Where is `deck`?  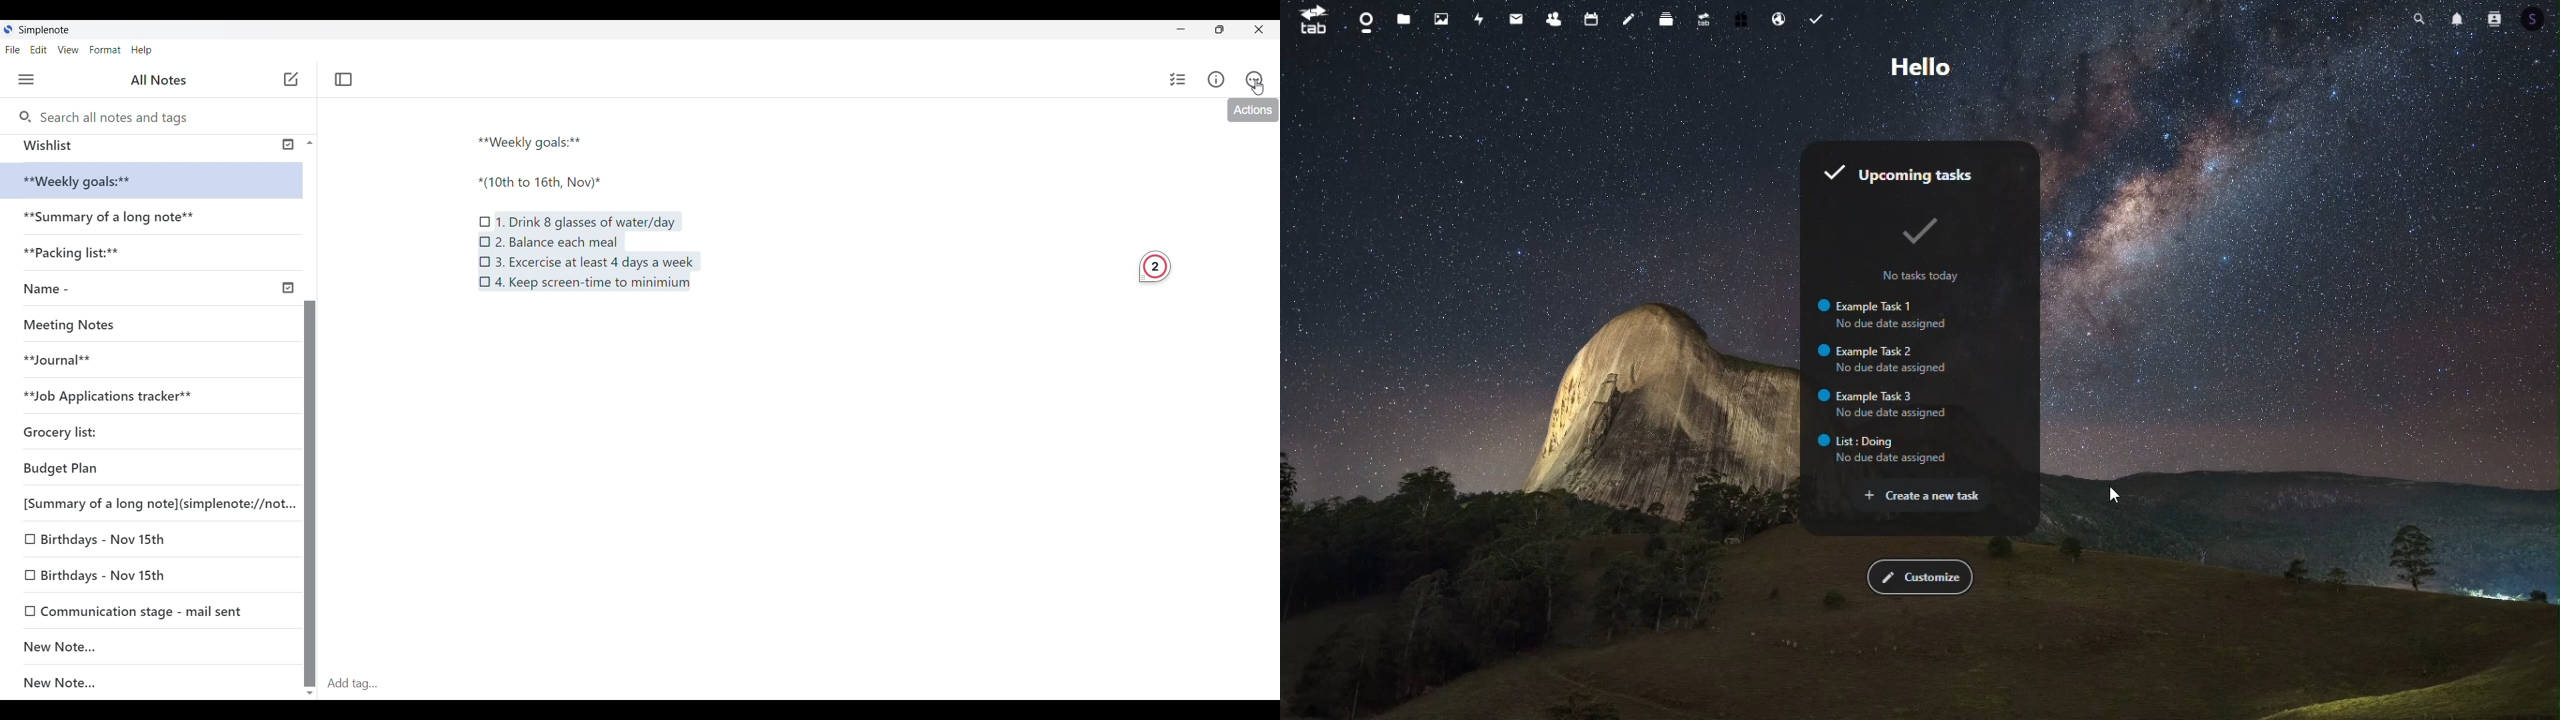 deck is located at coordinates (1667, 22).